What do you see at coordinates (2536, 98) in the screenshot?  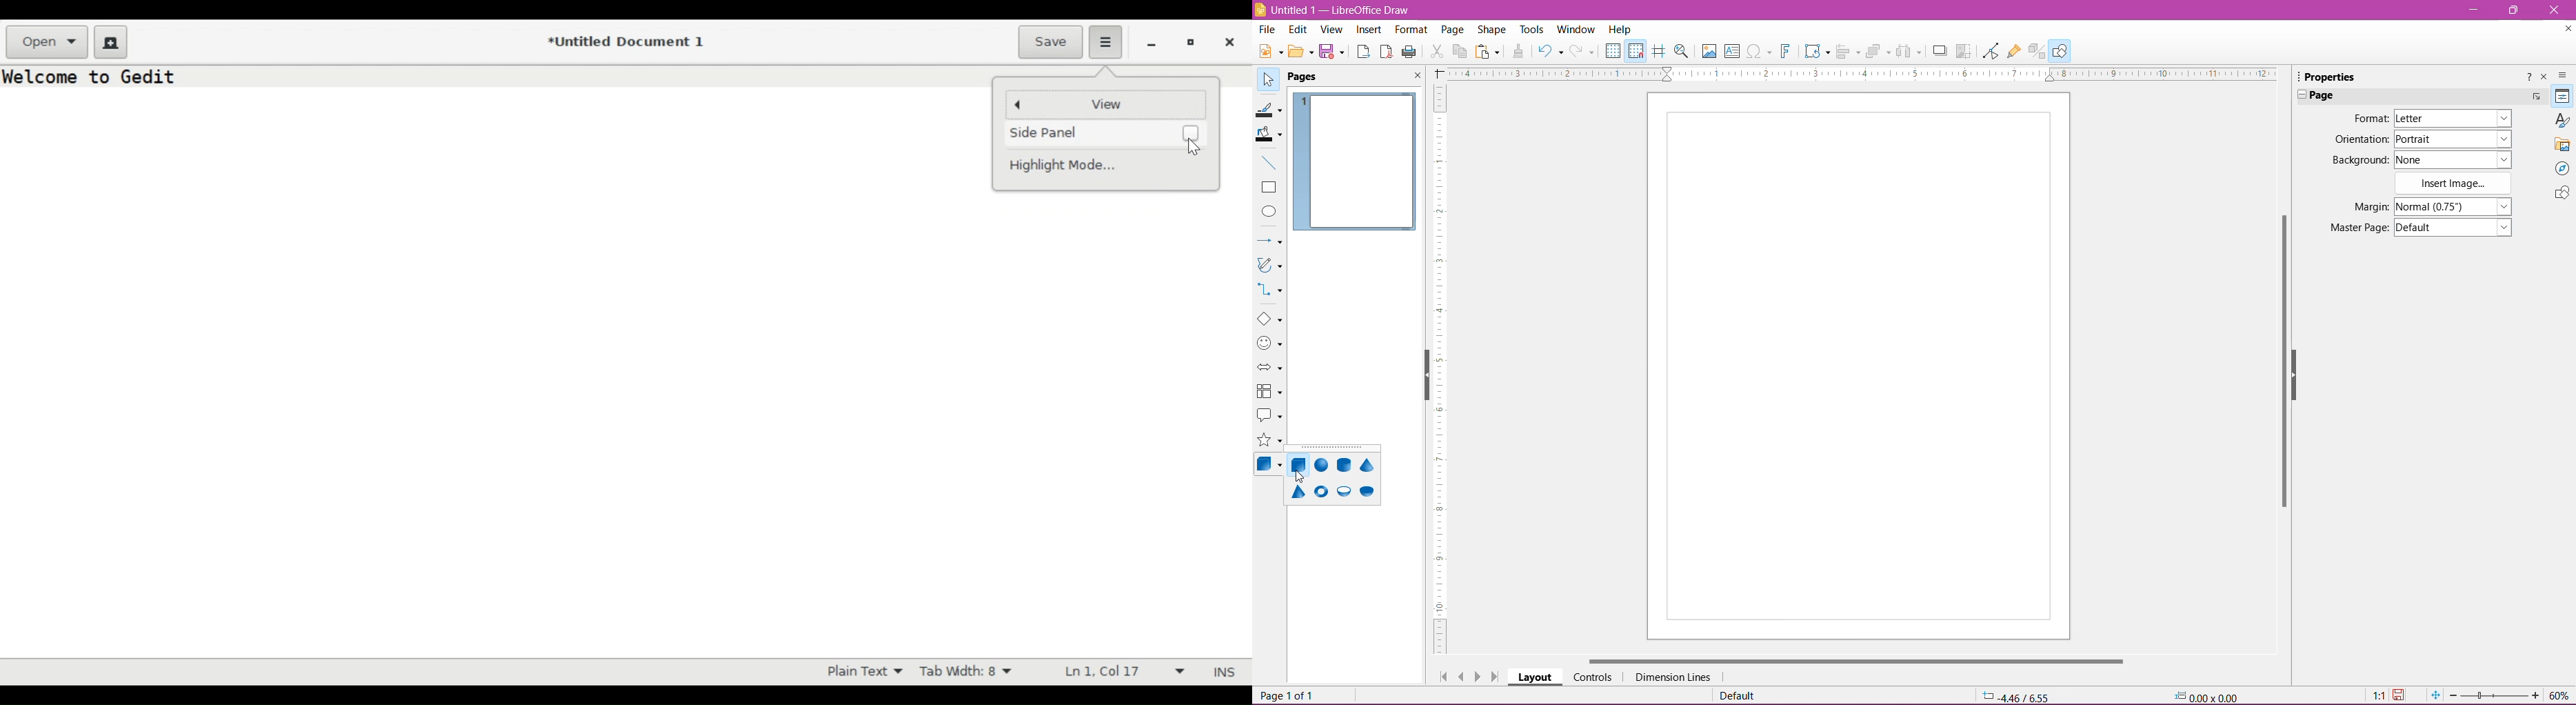 I see `More Options` at bounding box center [2536, 98].